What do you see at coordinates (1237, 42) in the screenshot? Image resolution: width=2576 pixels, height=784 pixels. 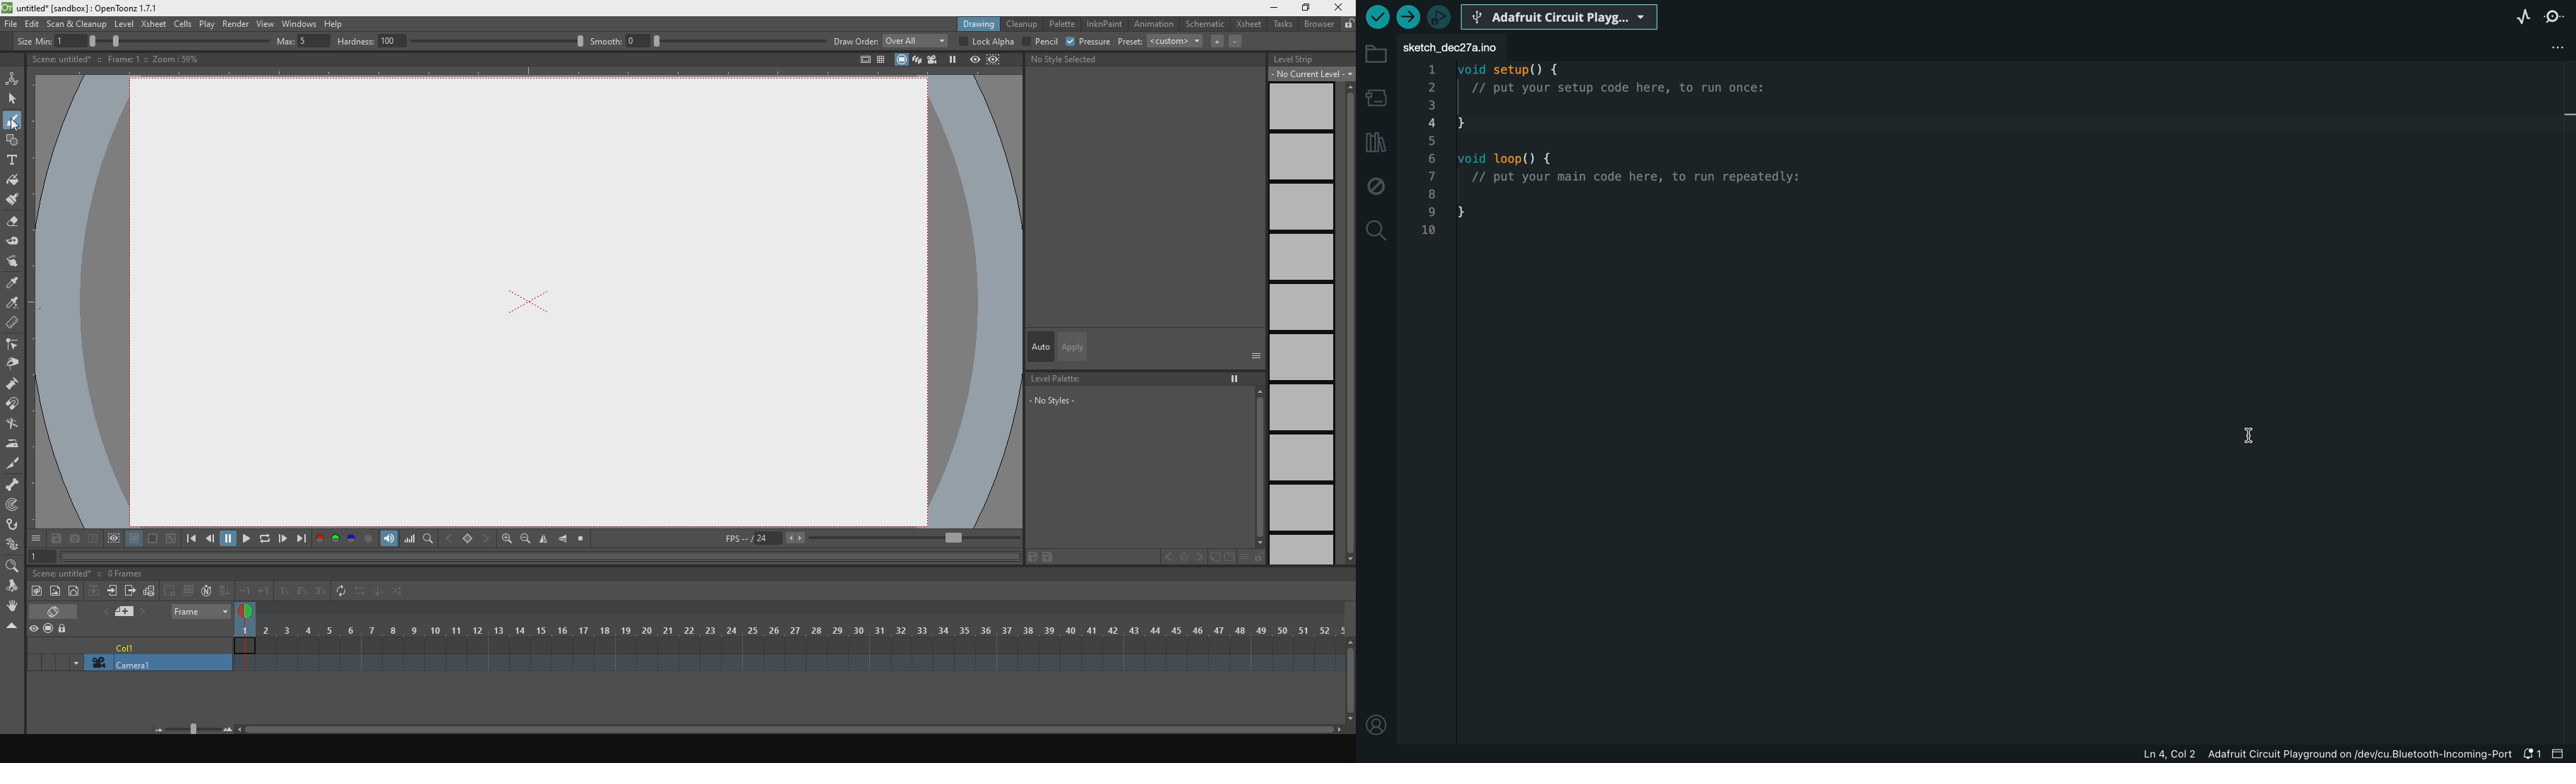 I see `` at bounding box center [1237, 42].